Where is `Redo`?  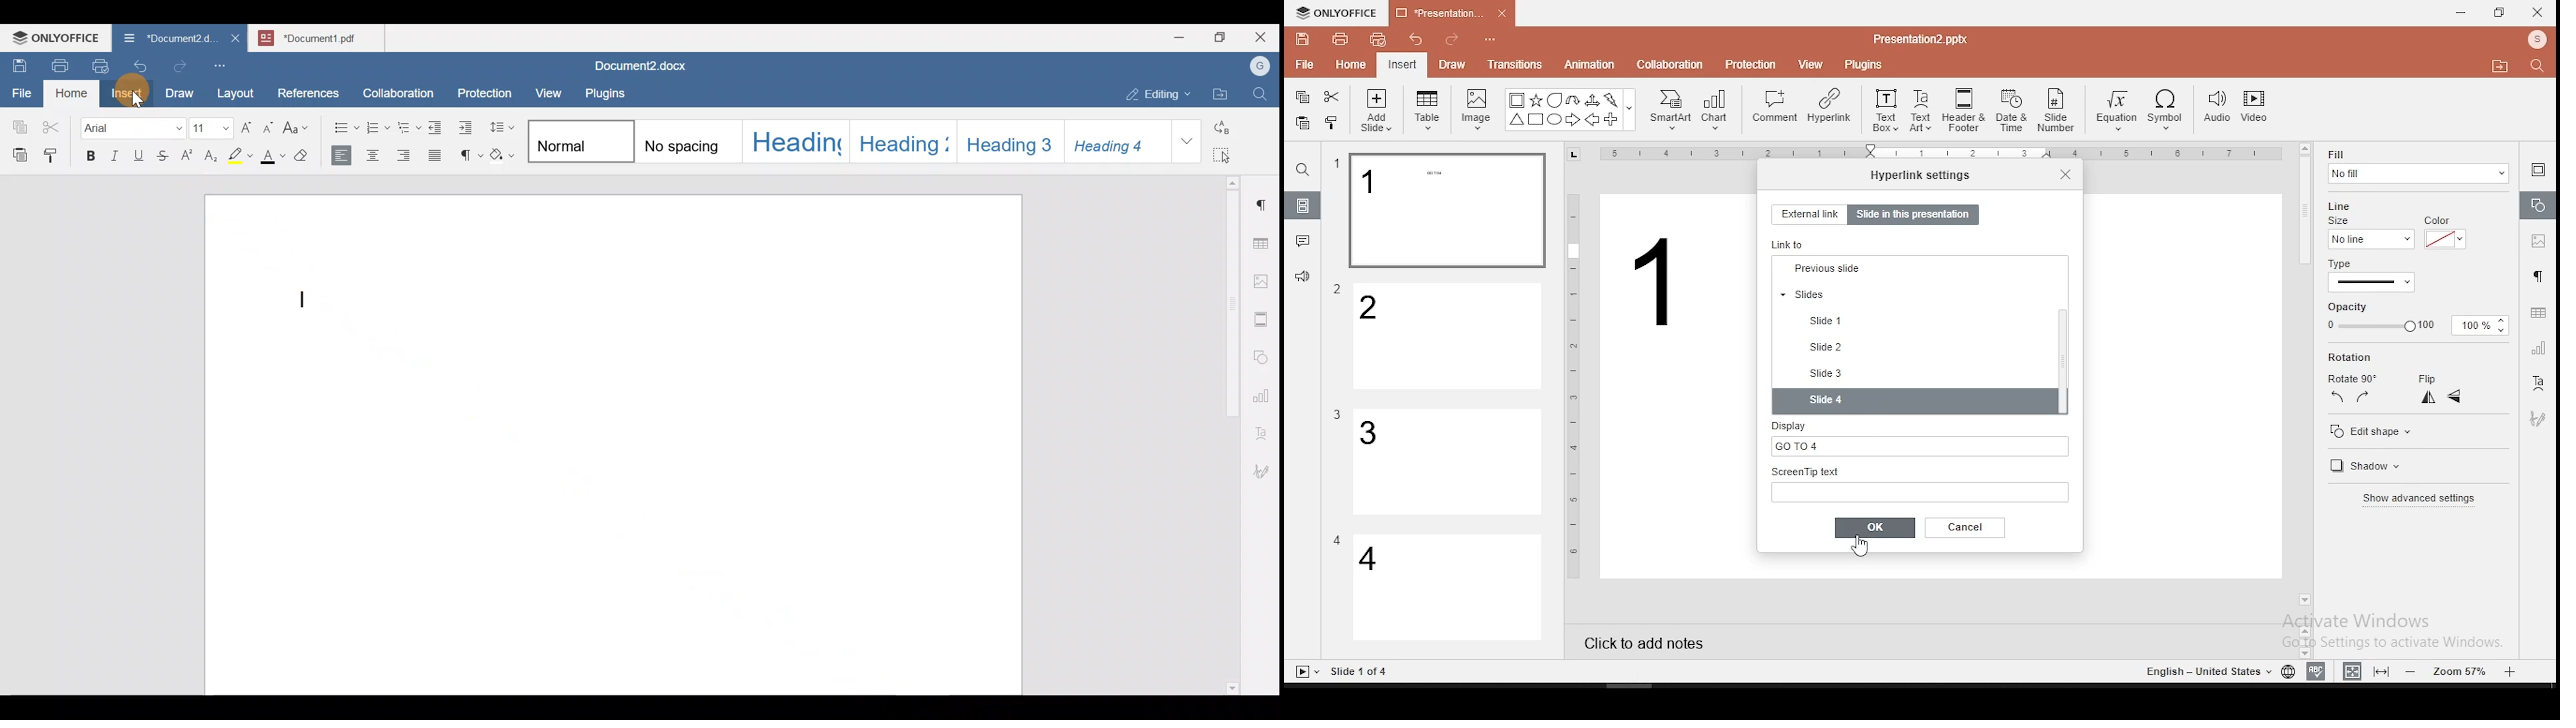 Redo is located at coordinates (179, 67).